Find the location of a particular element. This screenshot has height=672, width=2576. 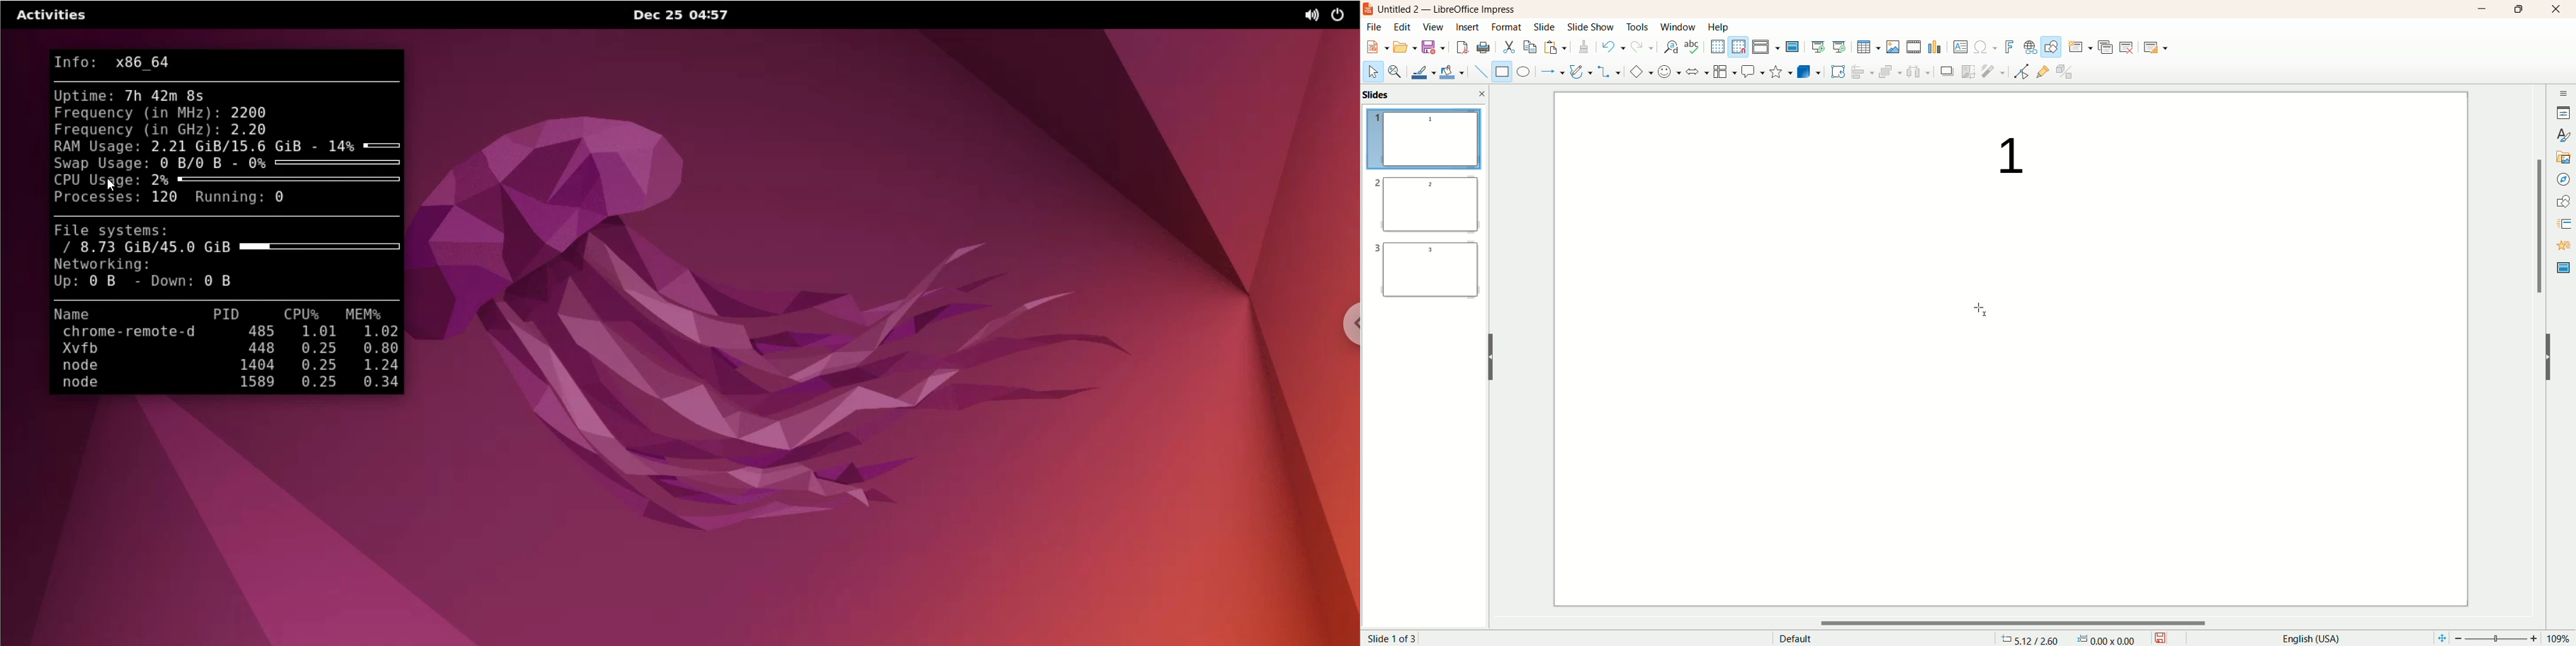

export directly as PDF is located at coordinates (1461, 48).